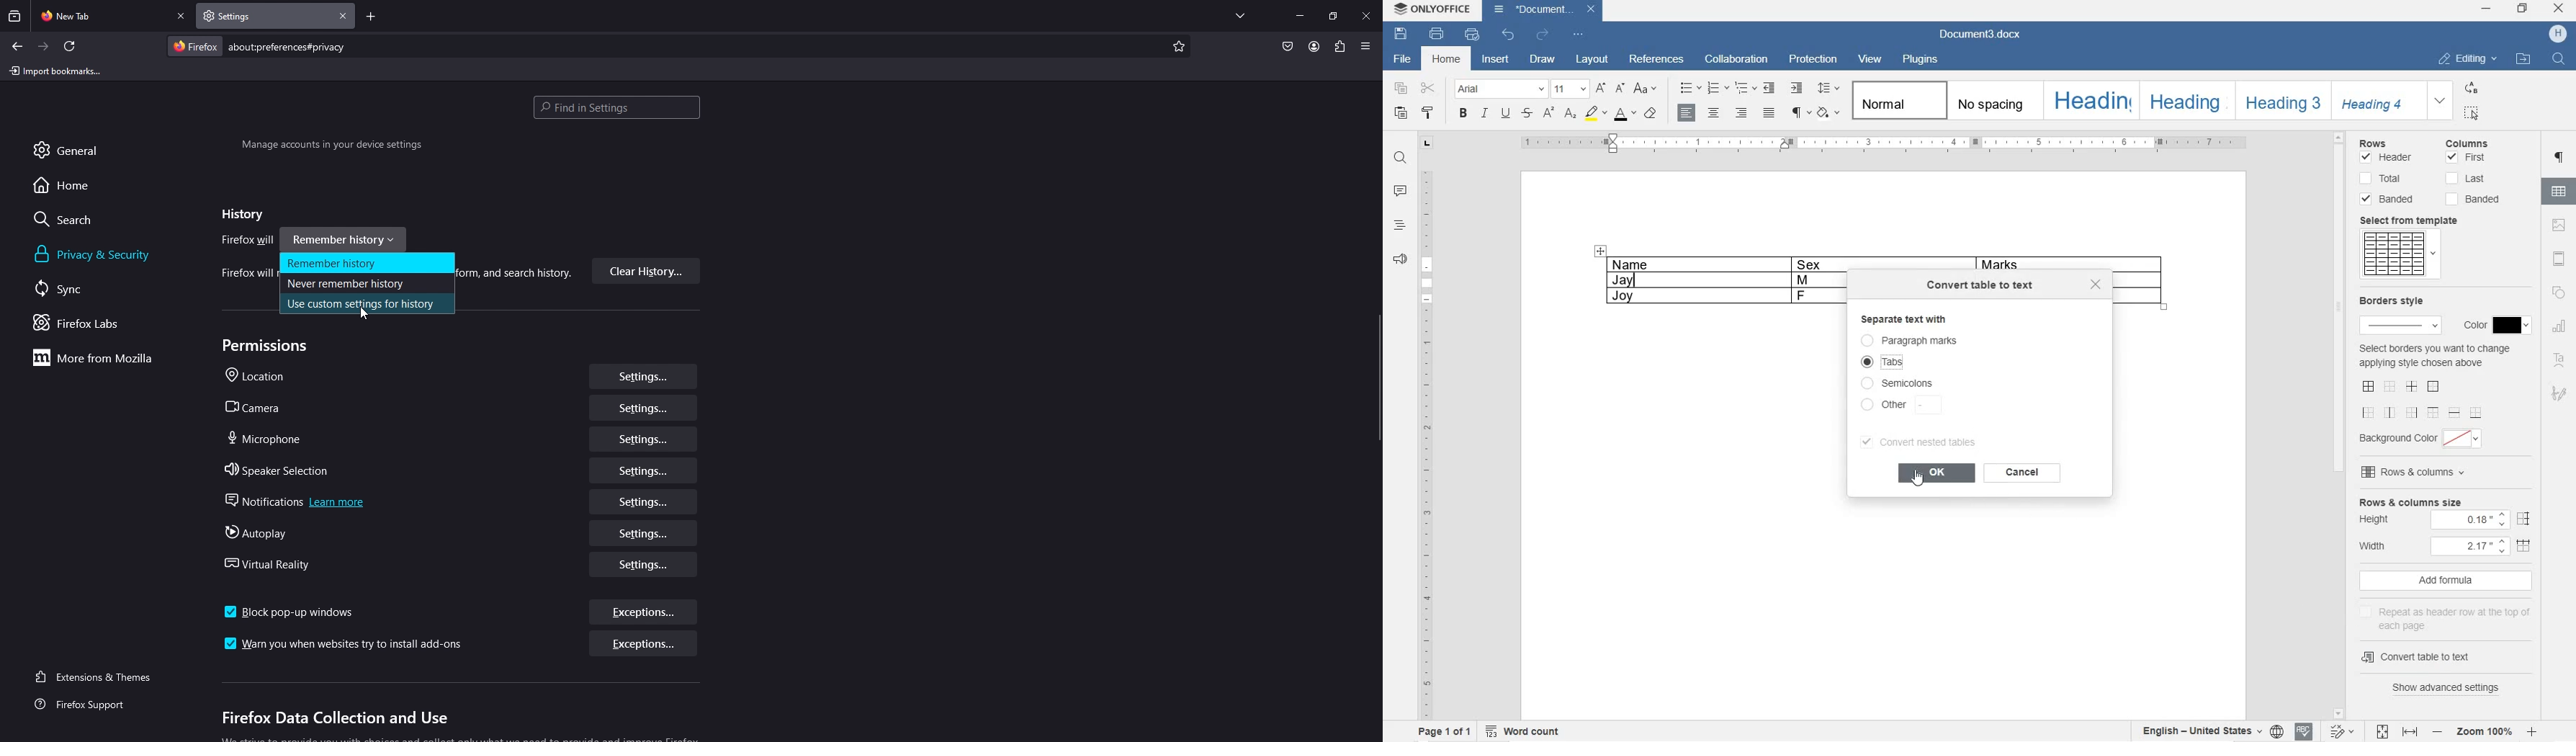  What do you see at coordinates (2441, 101) in the screenshot?
I see `EXPAND FORMATTING STYLE` at bounding box center [2441, 101].